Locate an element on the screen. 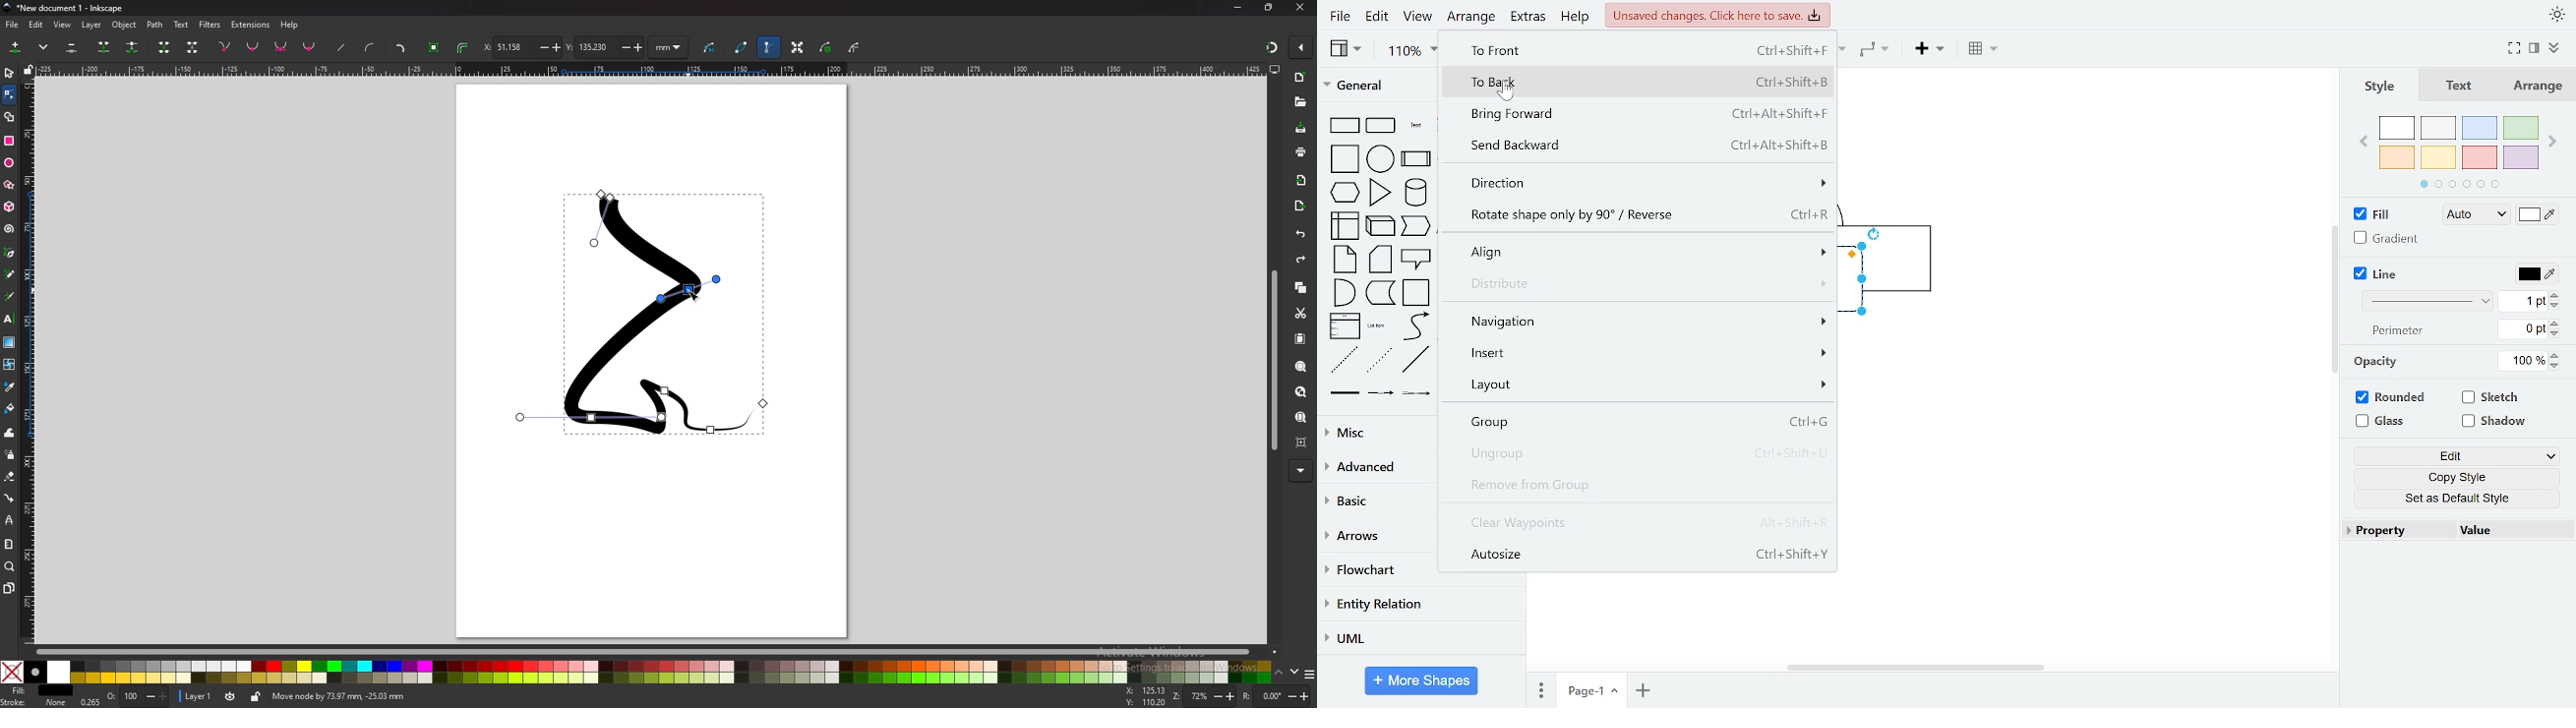 The image size is (2576, 728). join endnotes with new segment is located at coordinates (163, 49).